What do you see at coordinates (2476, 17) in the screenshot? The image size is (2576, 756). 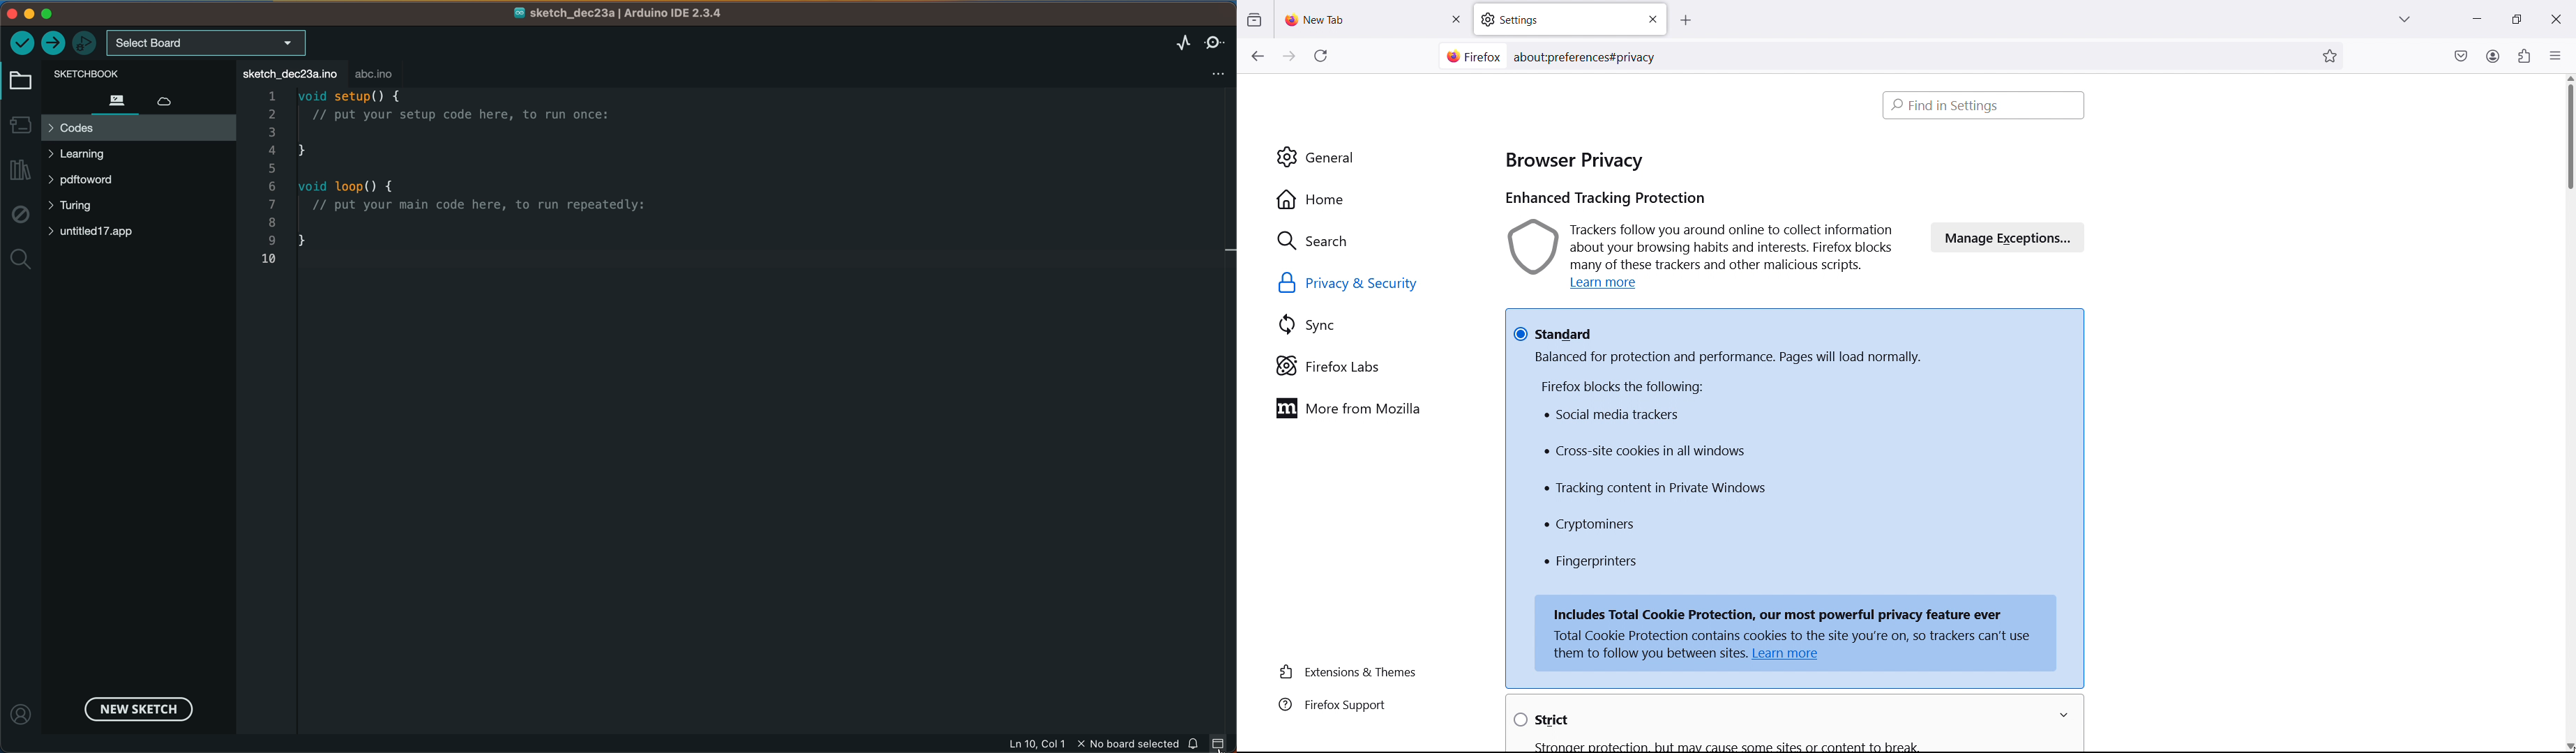 I see `minimize` at bounding box center [2476, 17].